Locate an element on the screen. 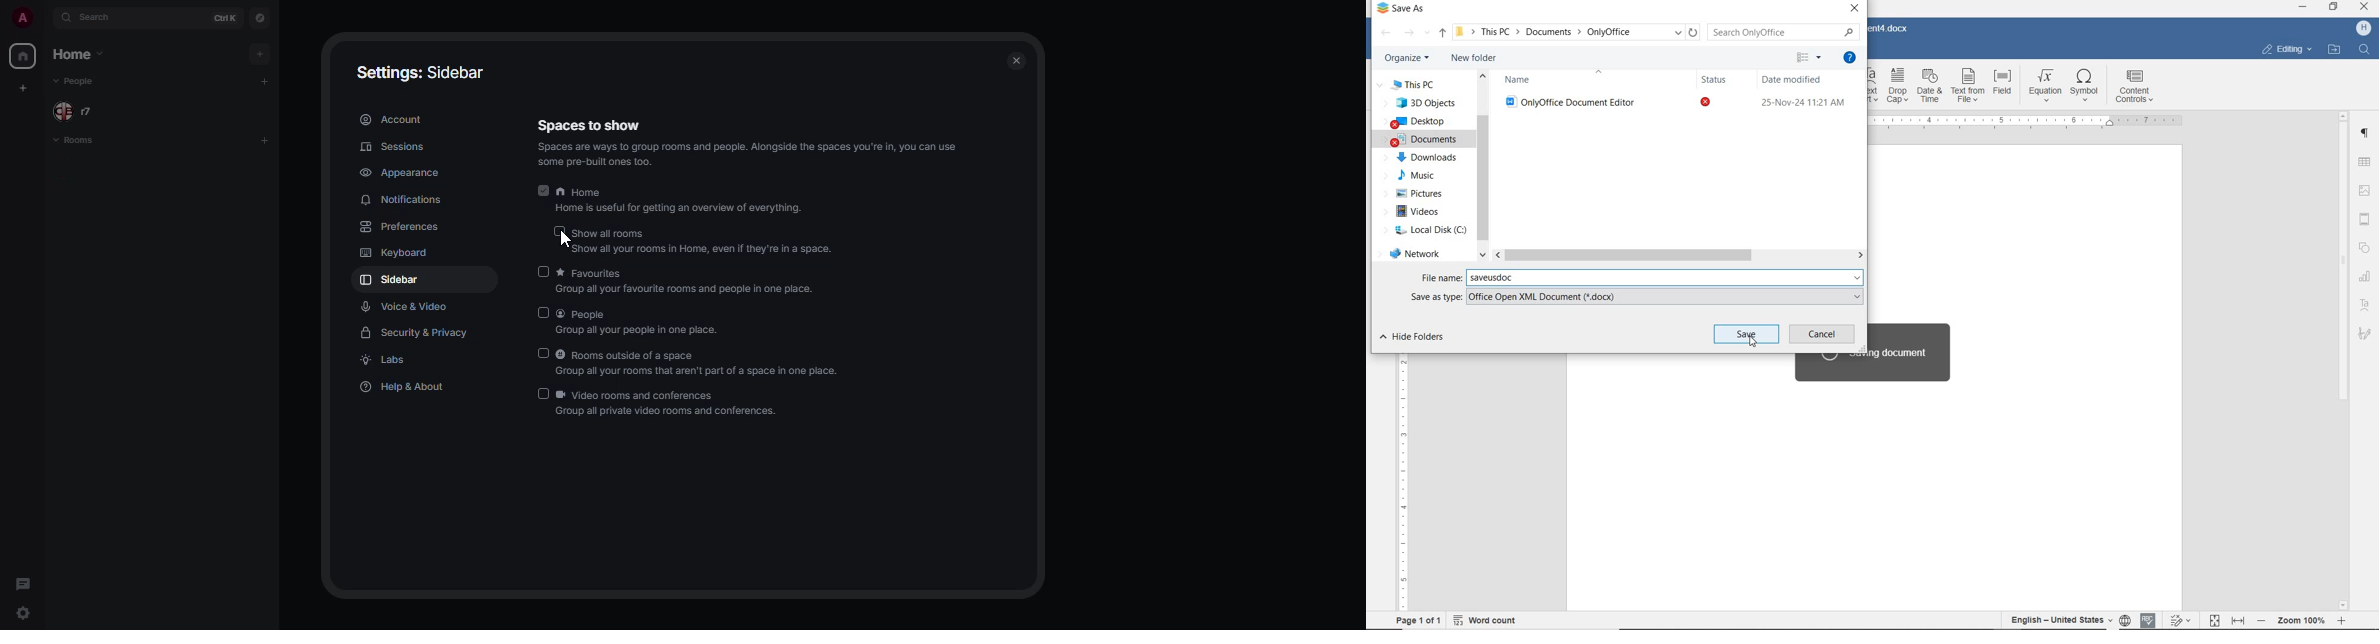 The height and width of the screenshot is (644, 2380). settings: sidebar is located at coordinates (424, 73).